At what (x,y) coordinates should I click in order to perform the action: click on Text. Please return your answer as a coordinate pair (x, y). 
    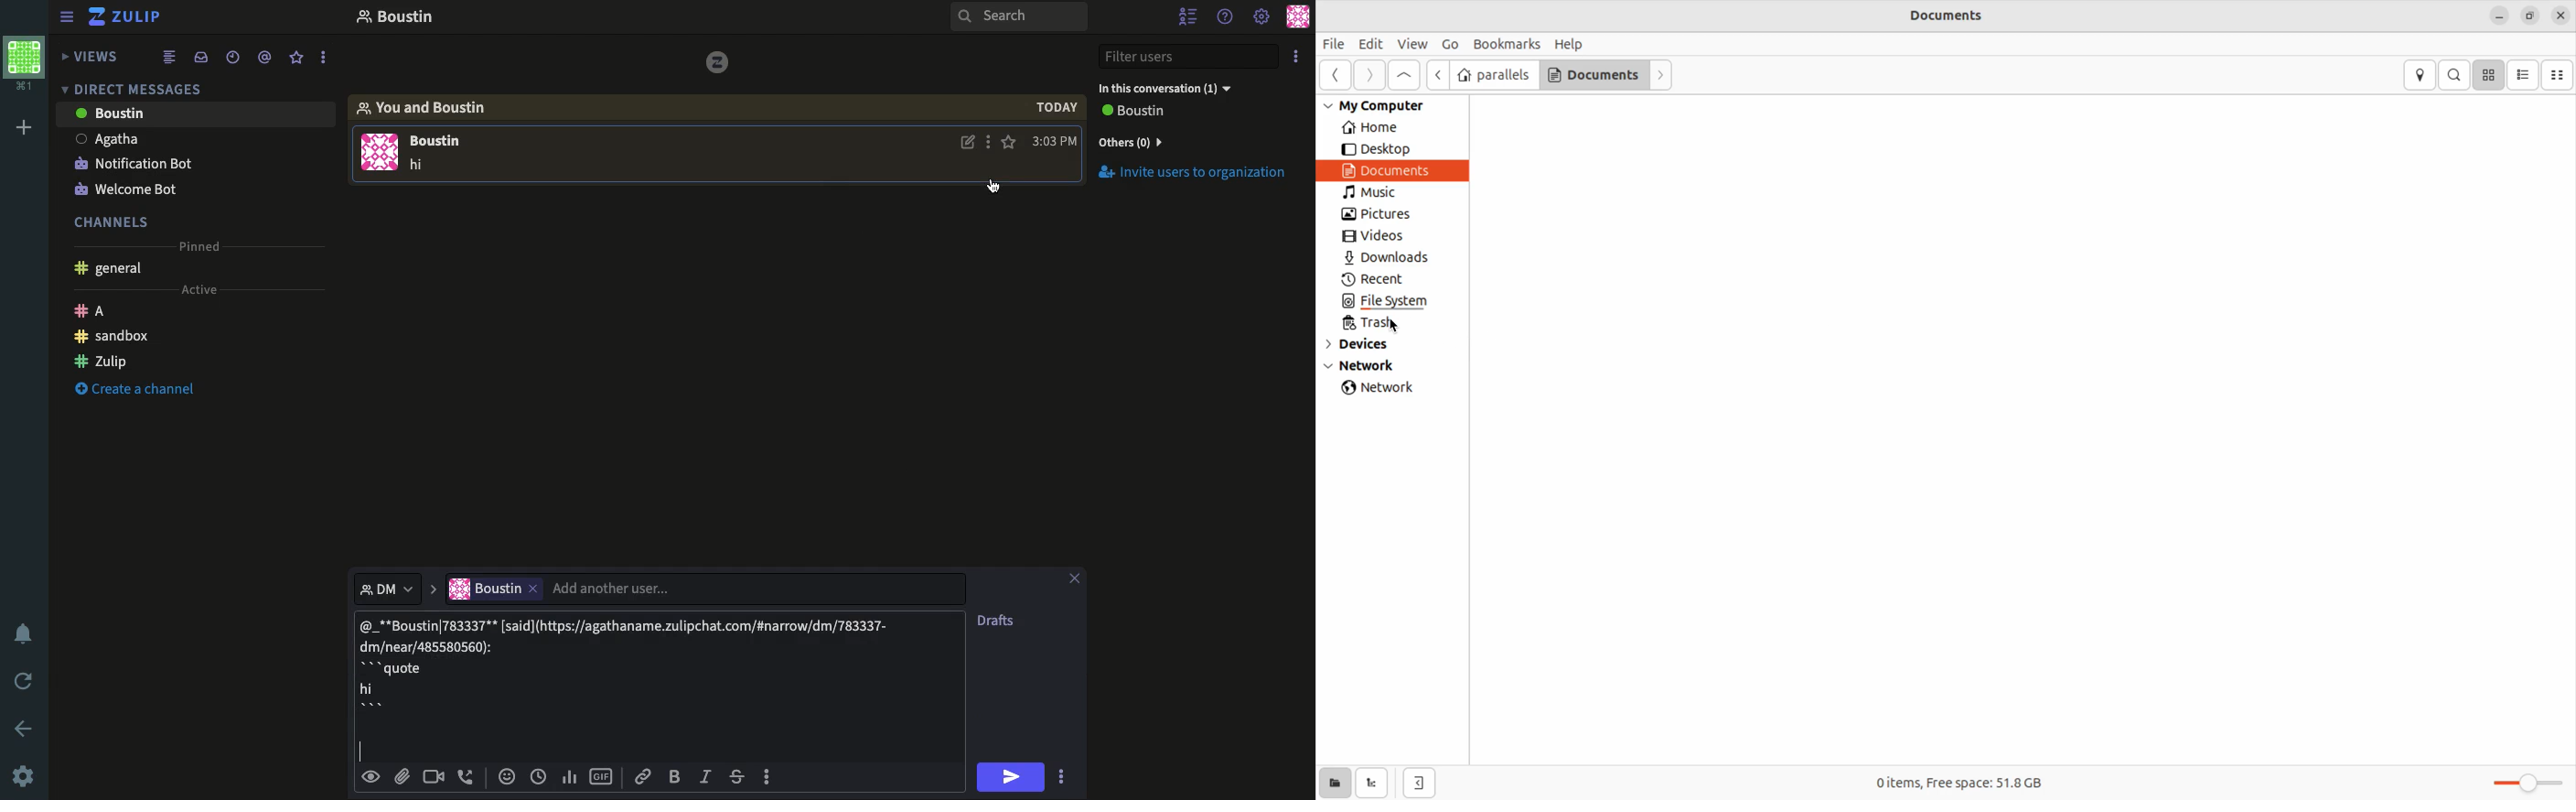
    Looking at the image, I should click on (420, 166).